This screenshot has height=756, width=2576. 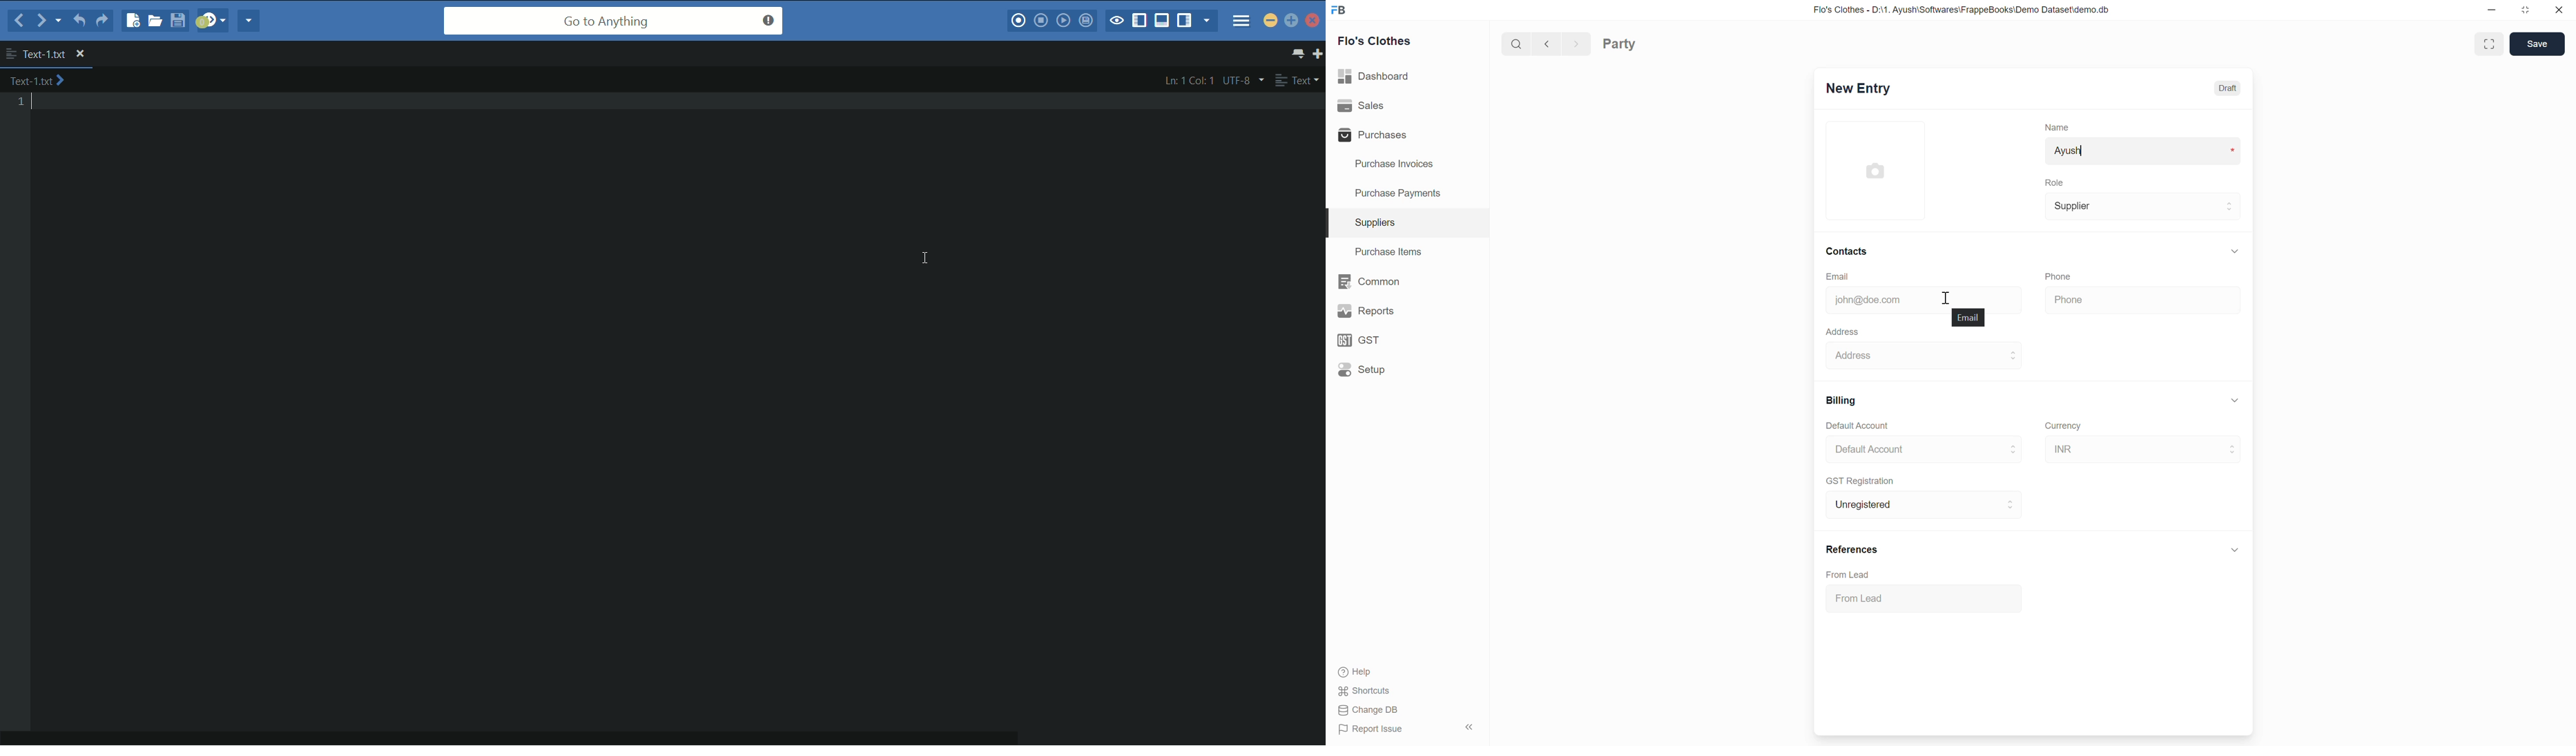 What do you see at coordinates (251, 22) in the screenshot?
I see `share current file` at bounding box center [251, 22].